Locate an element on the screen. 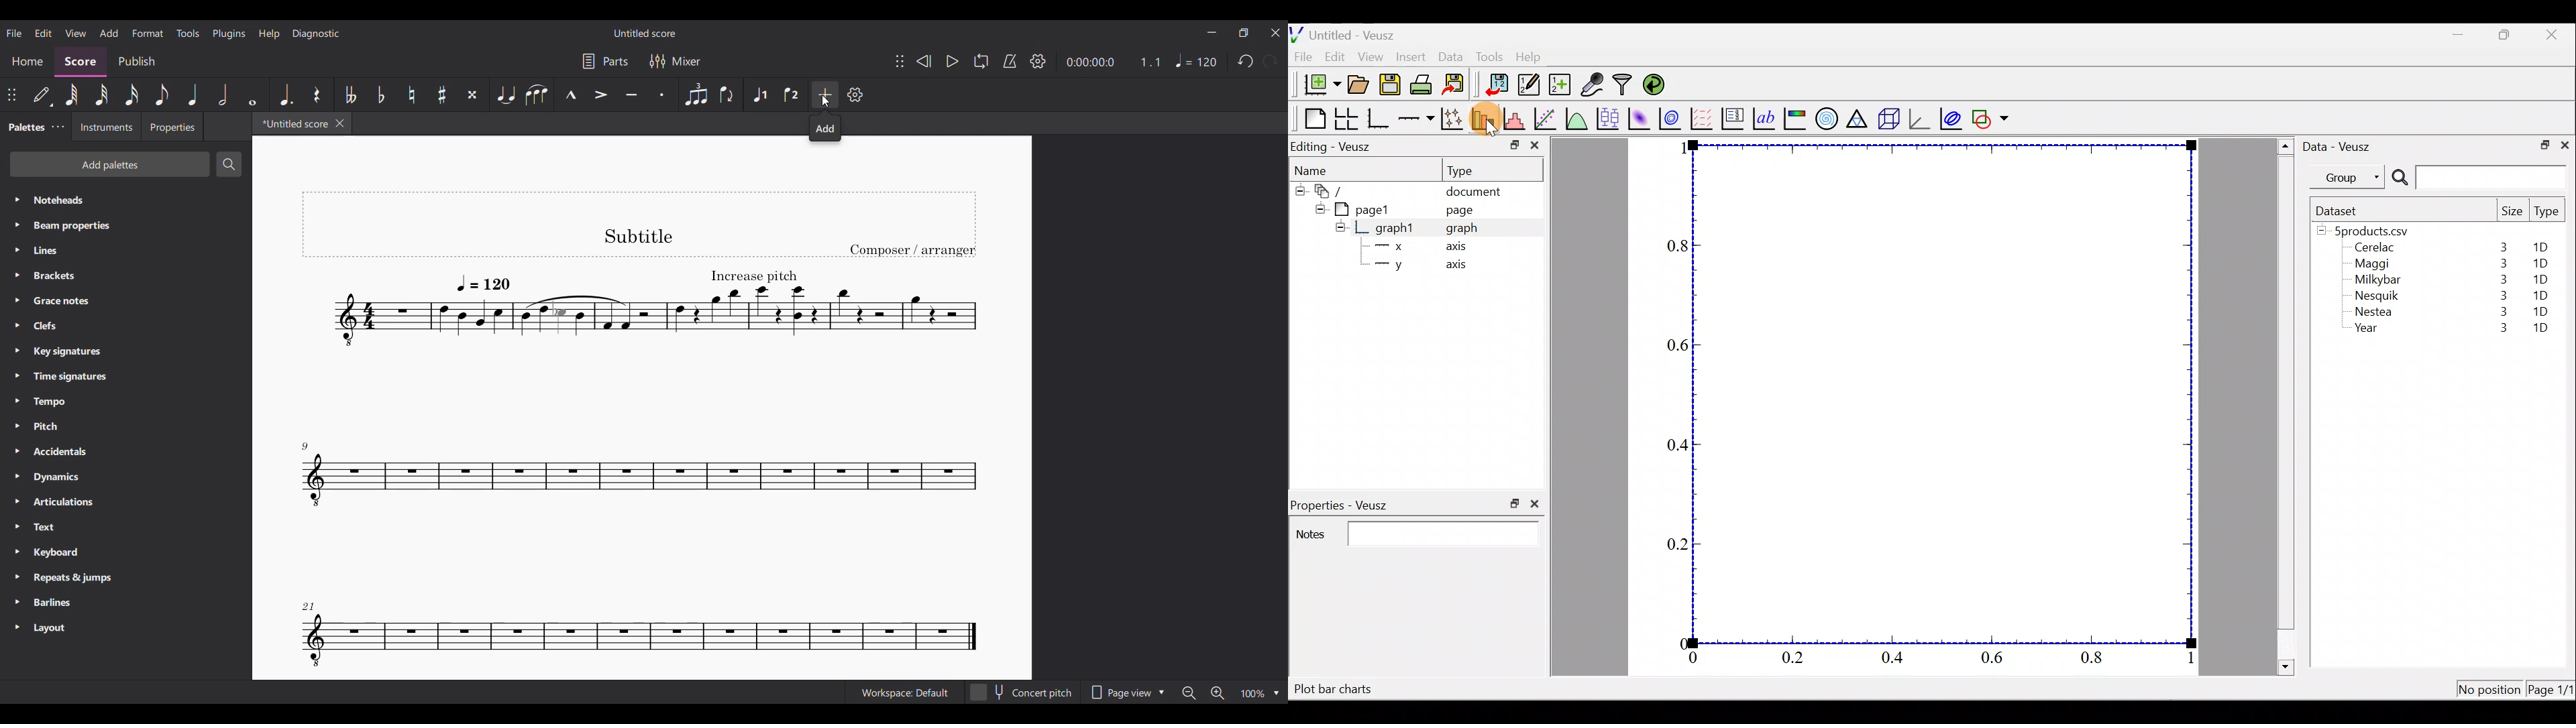  File menu is located at coordinates (15, 34).